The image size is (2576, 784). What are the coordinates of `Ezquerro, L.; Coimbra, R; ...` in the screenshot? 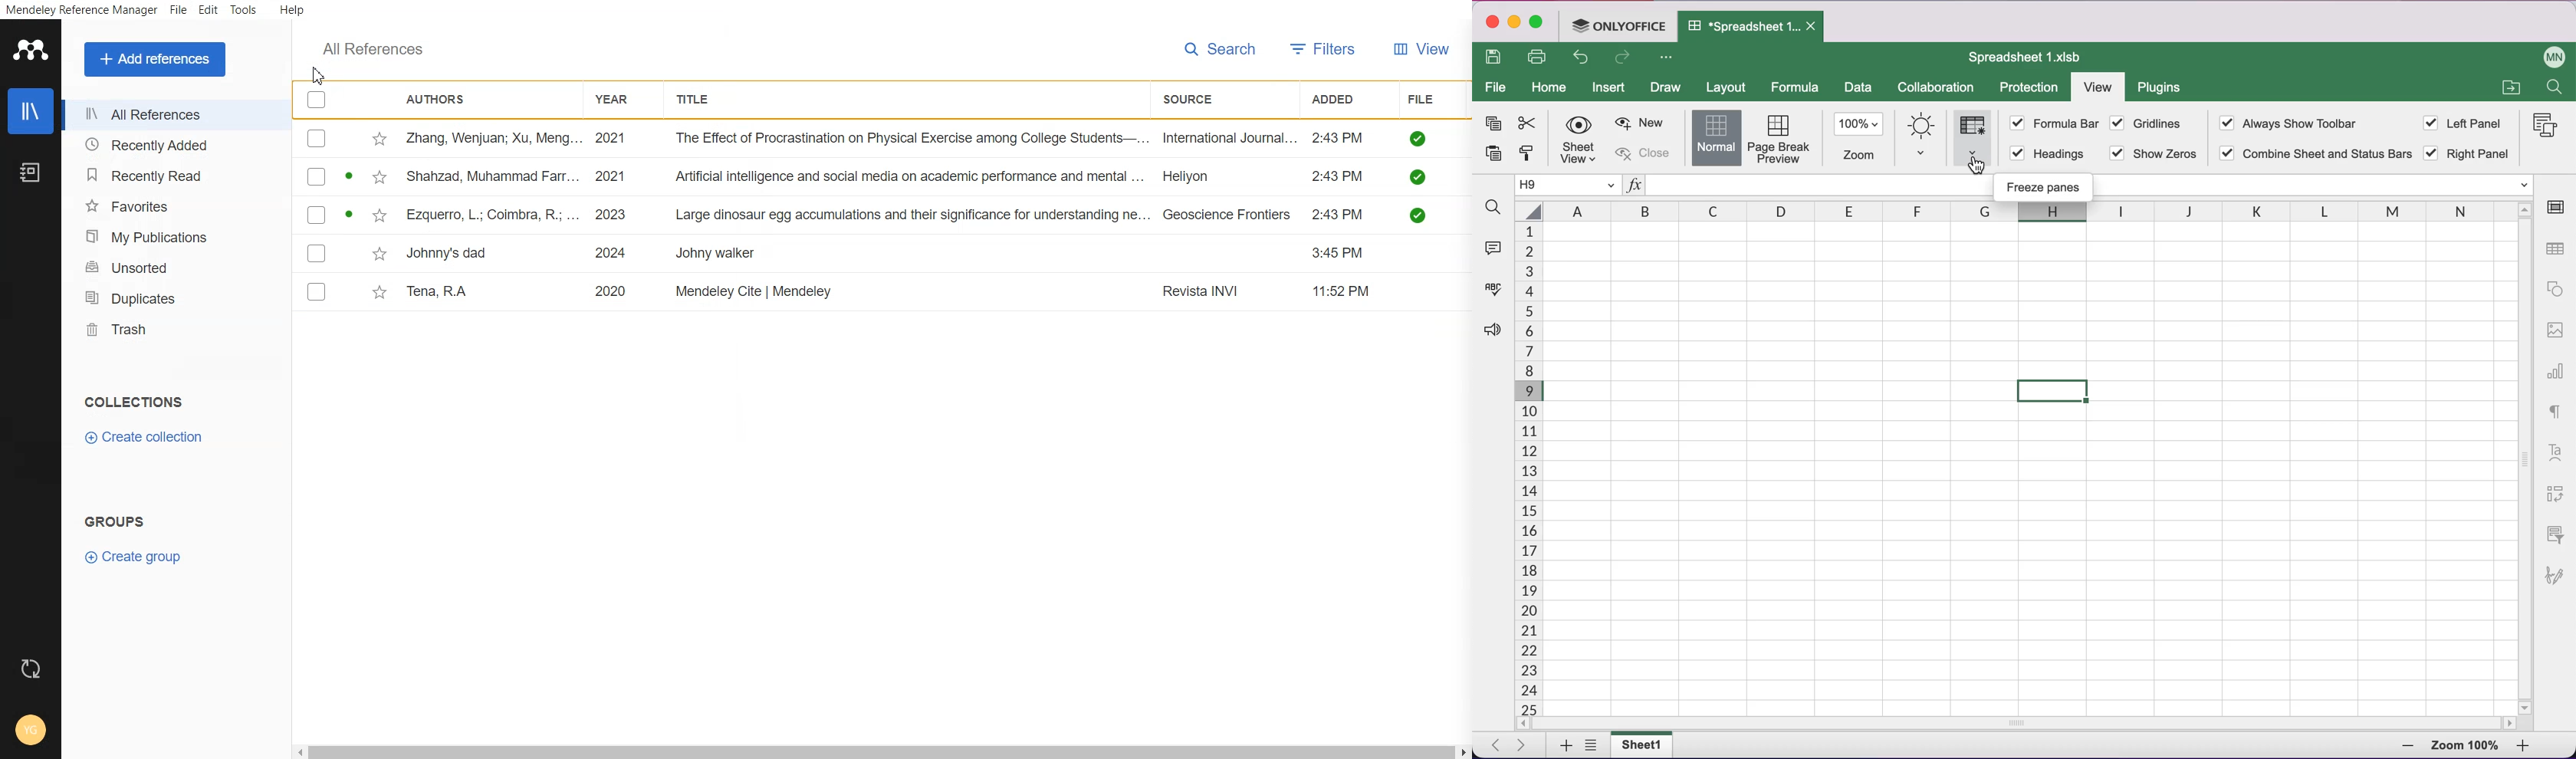 It's located at (492, 214).